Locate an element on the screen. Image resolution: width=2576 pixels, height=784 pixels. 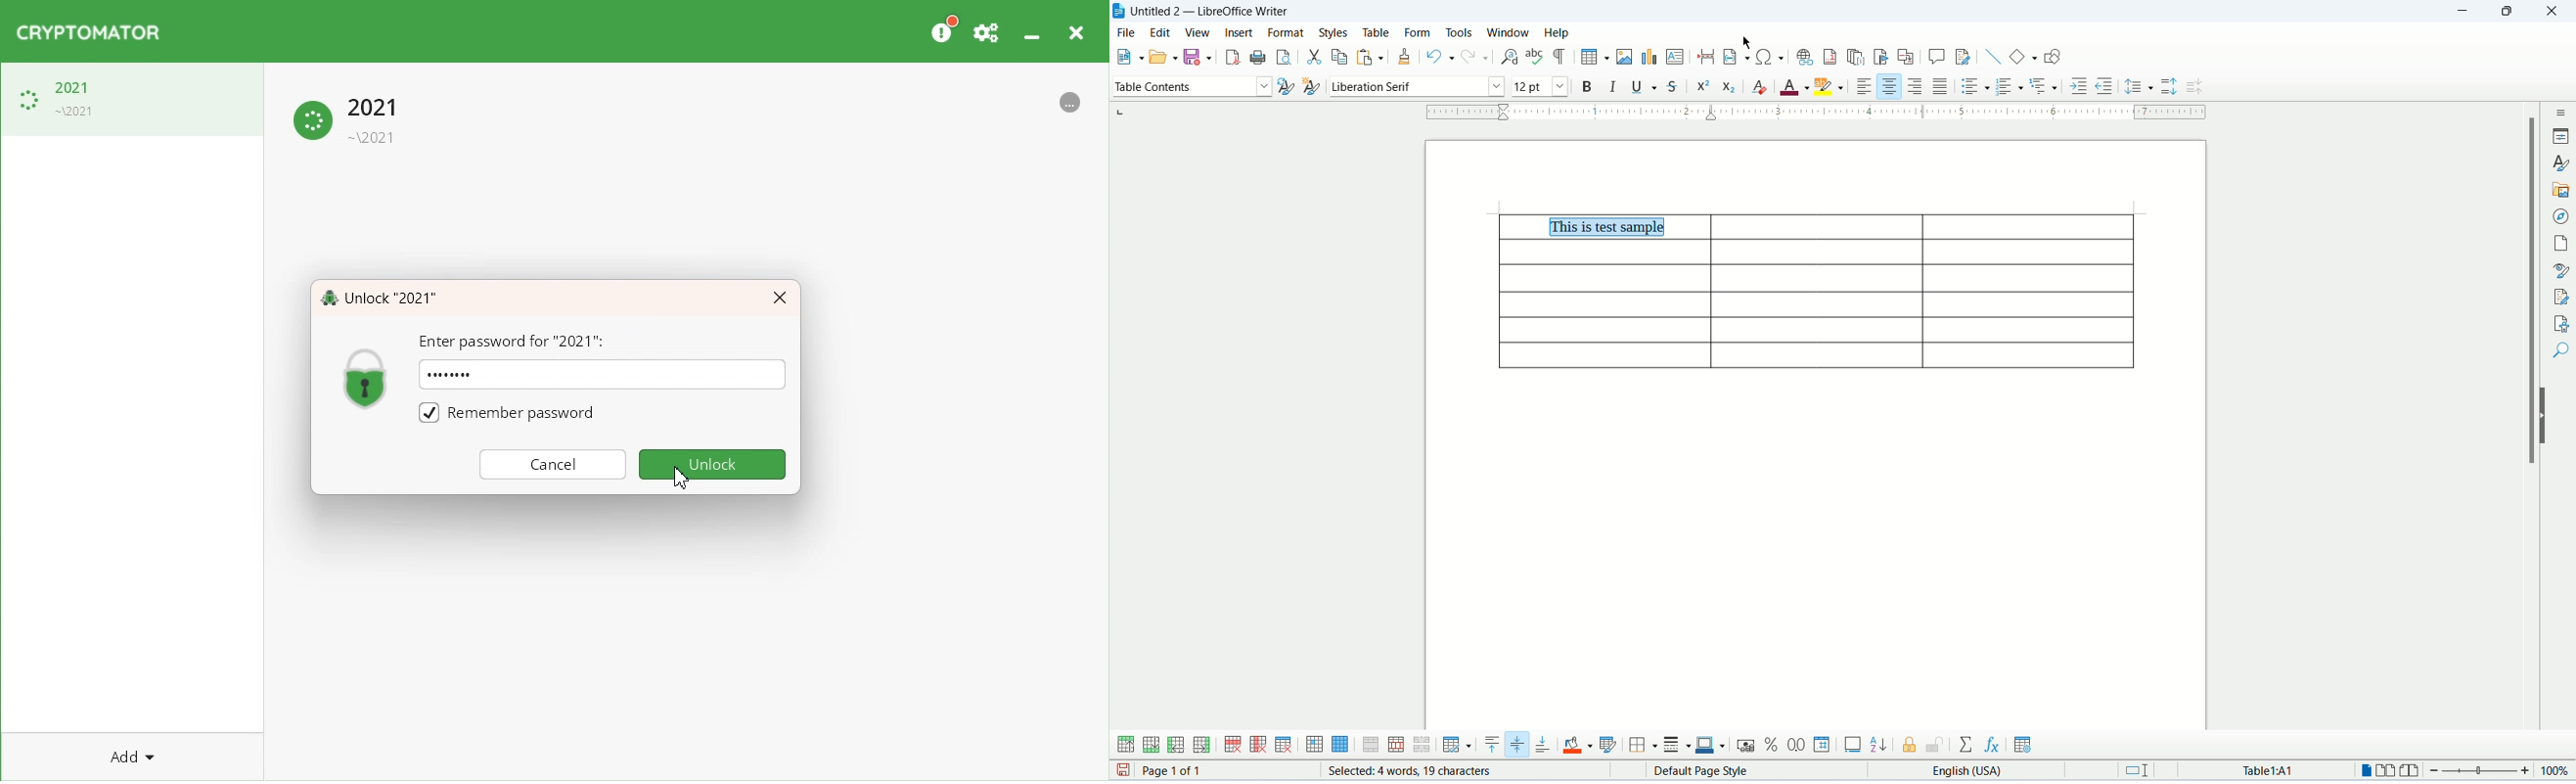
view is located at coordinates (1197, 33).